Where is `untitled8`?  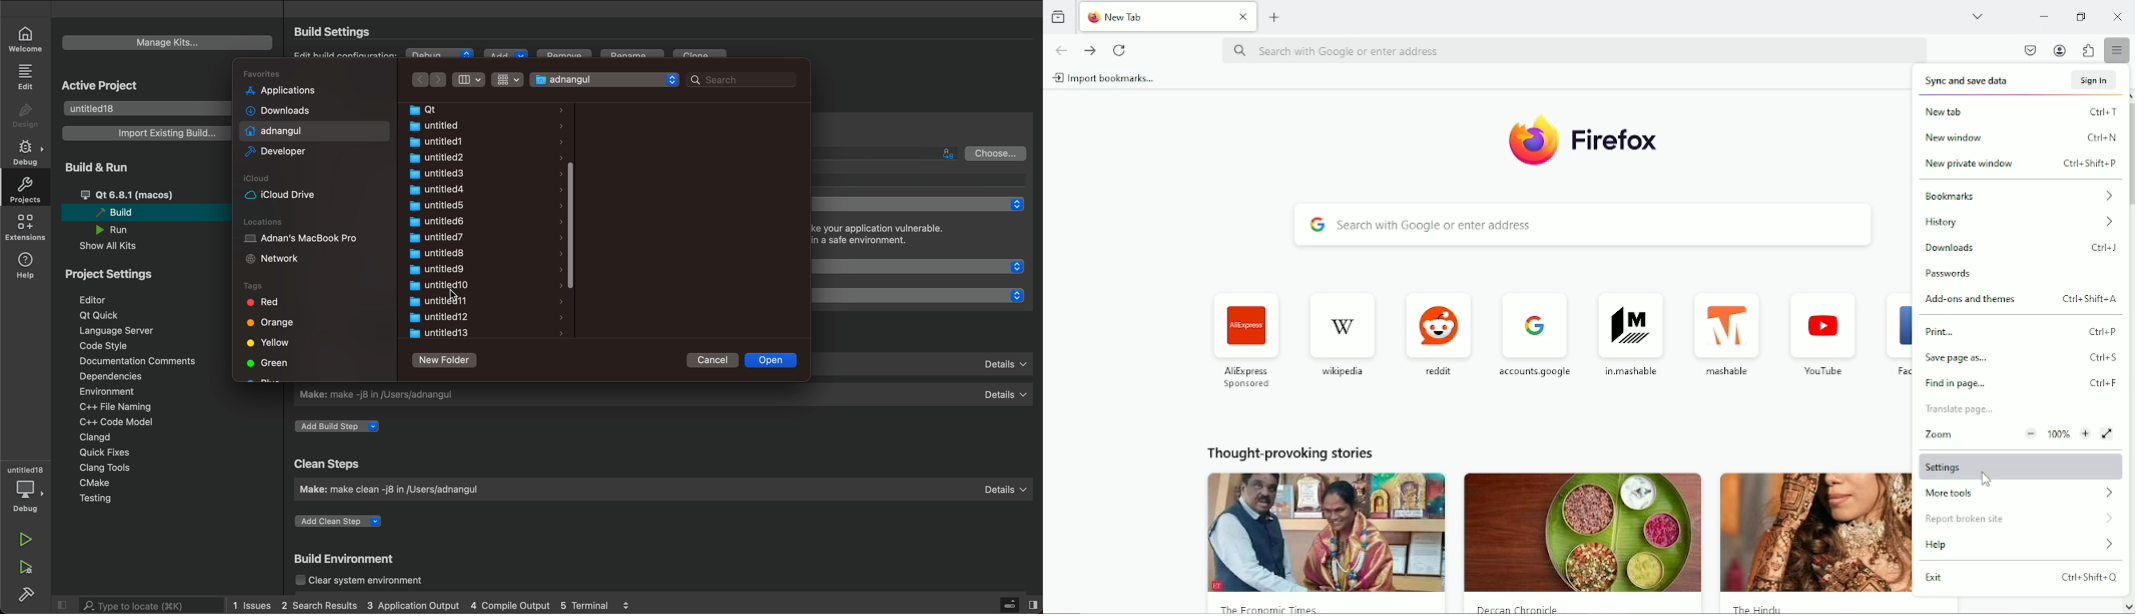 untitled8 is located at coordinates (481, 253).